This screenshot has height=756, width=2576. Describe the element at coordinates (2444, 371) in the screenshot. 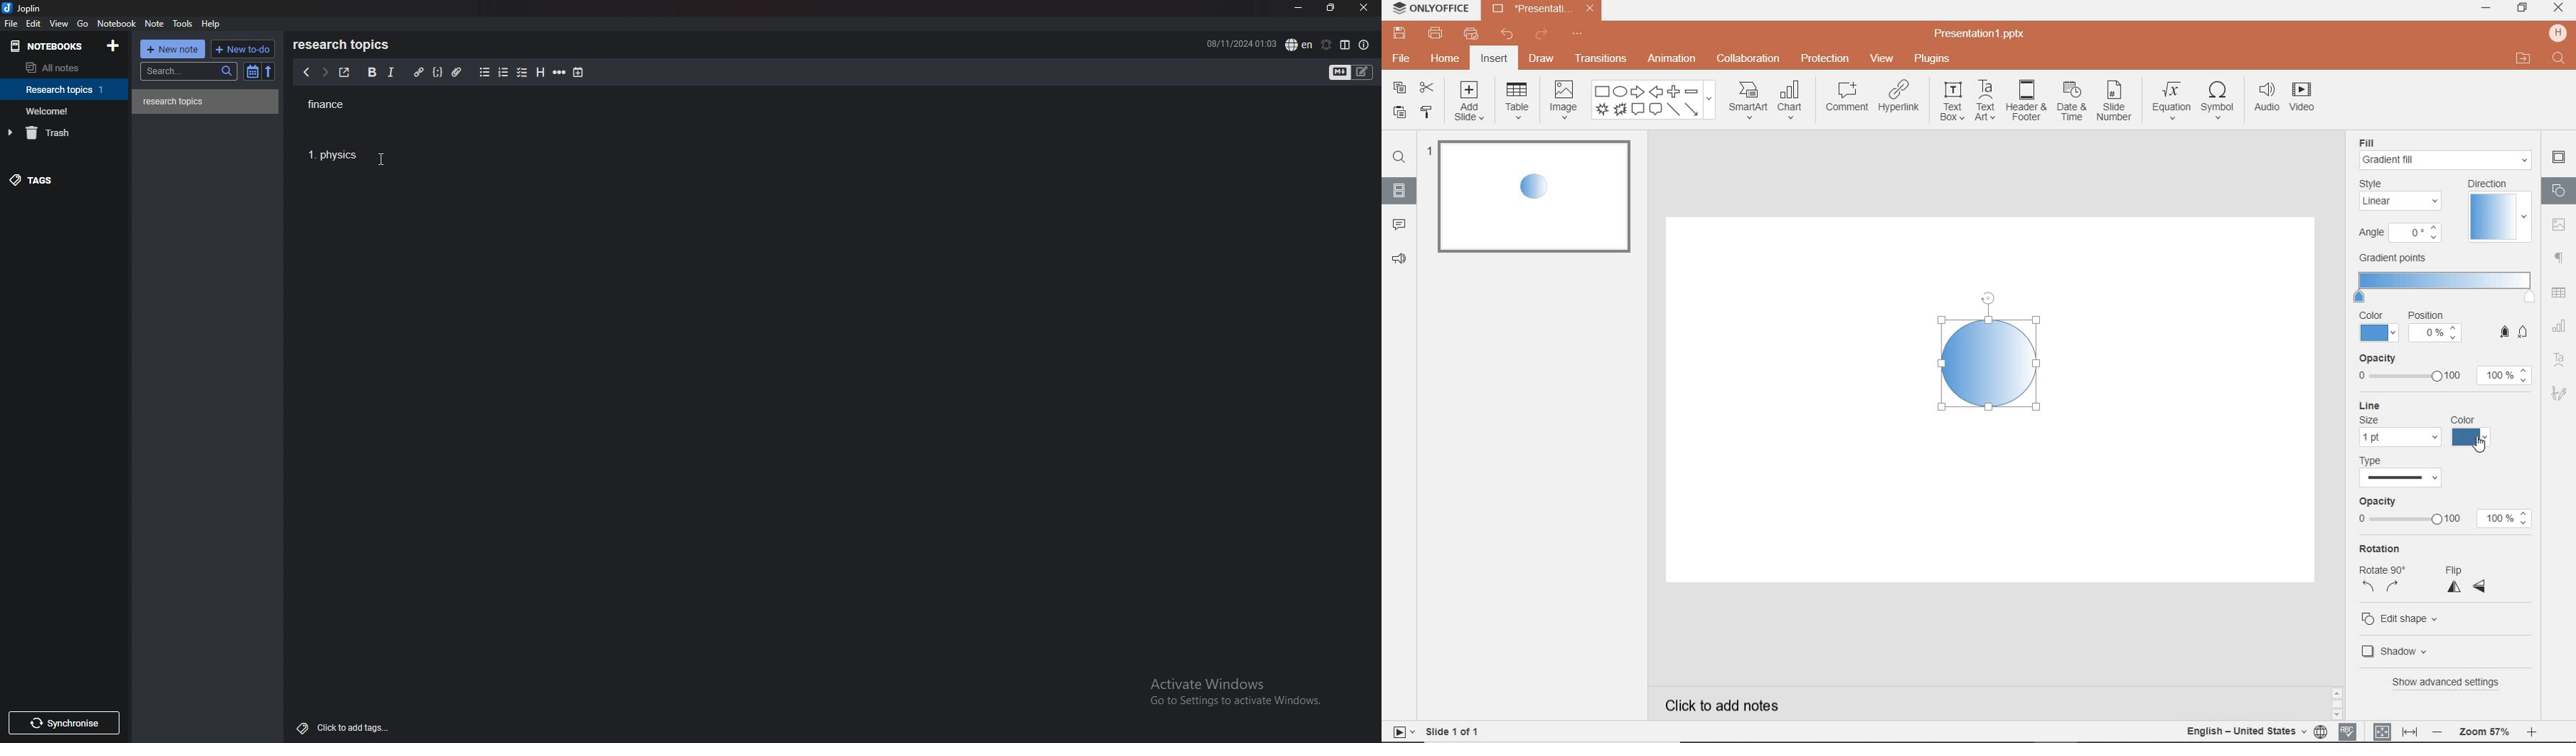

I see `OPACITY` at that location.